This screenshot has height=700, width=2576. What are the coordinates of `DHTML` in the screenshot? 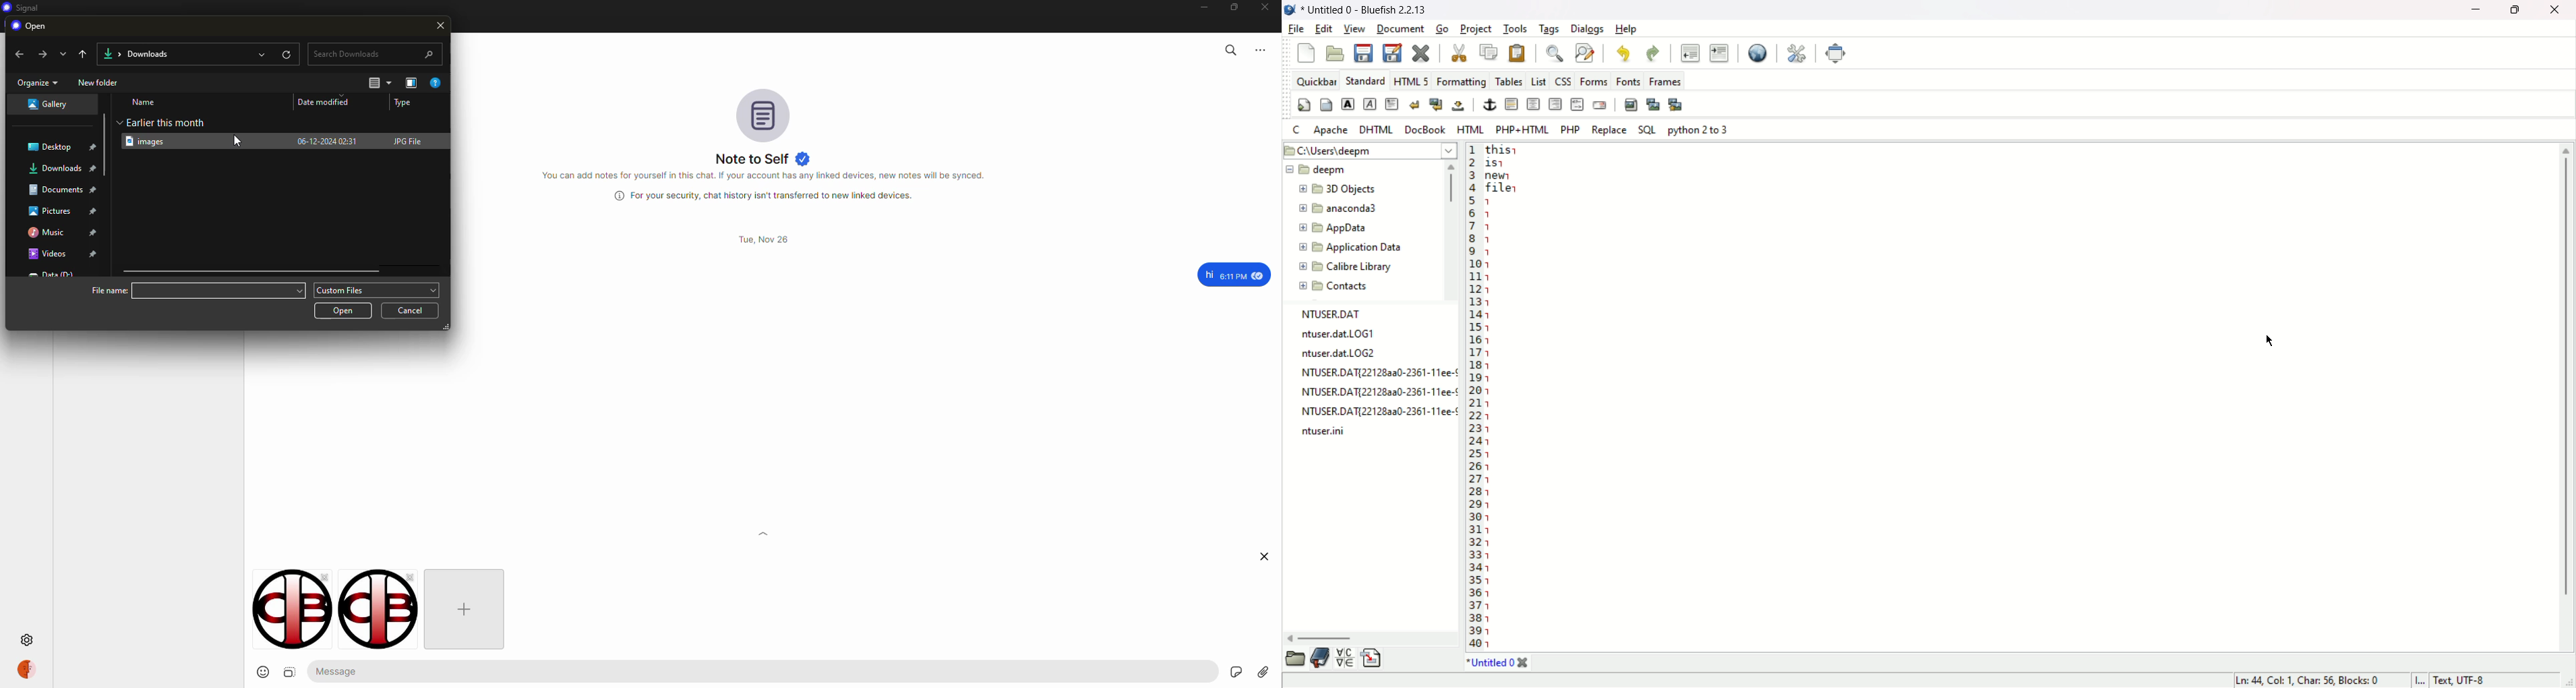 It's located at (1375, 129).